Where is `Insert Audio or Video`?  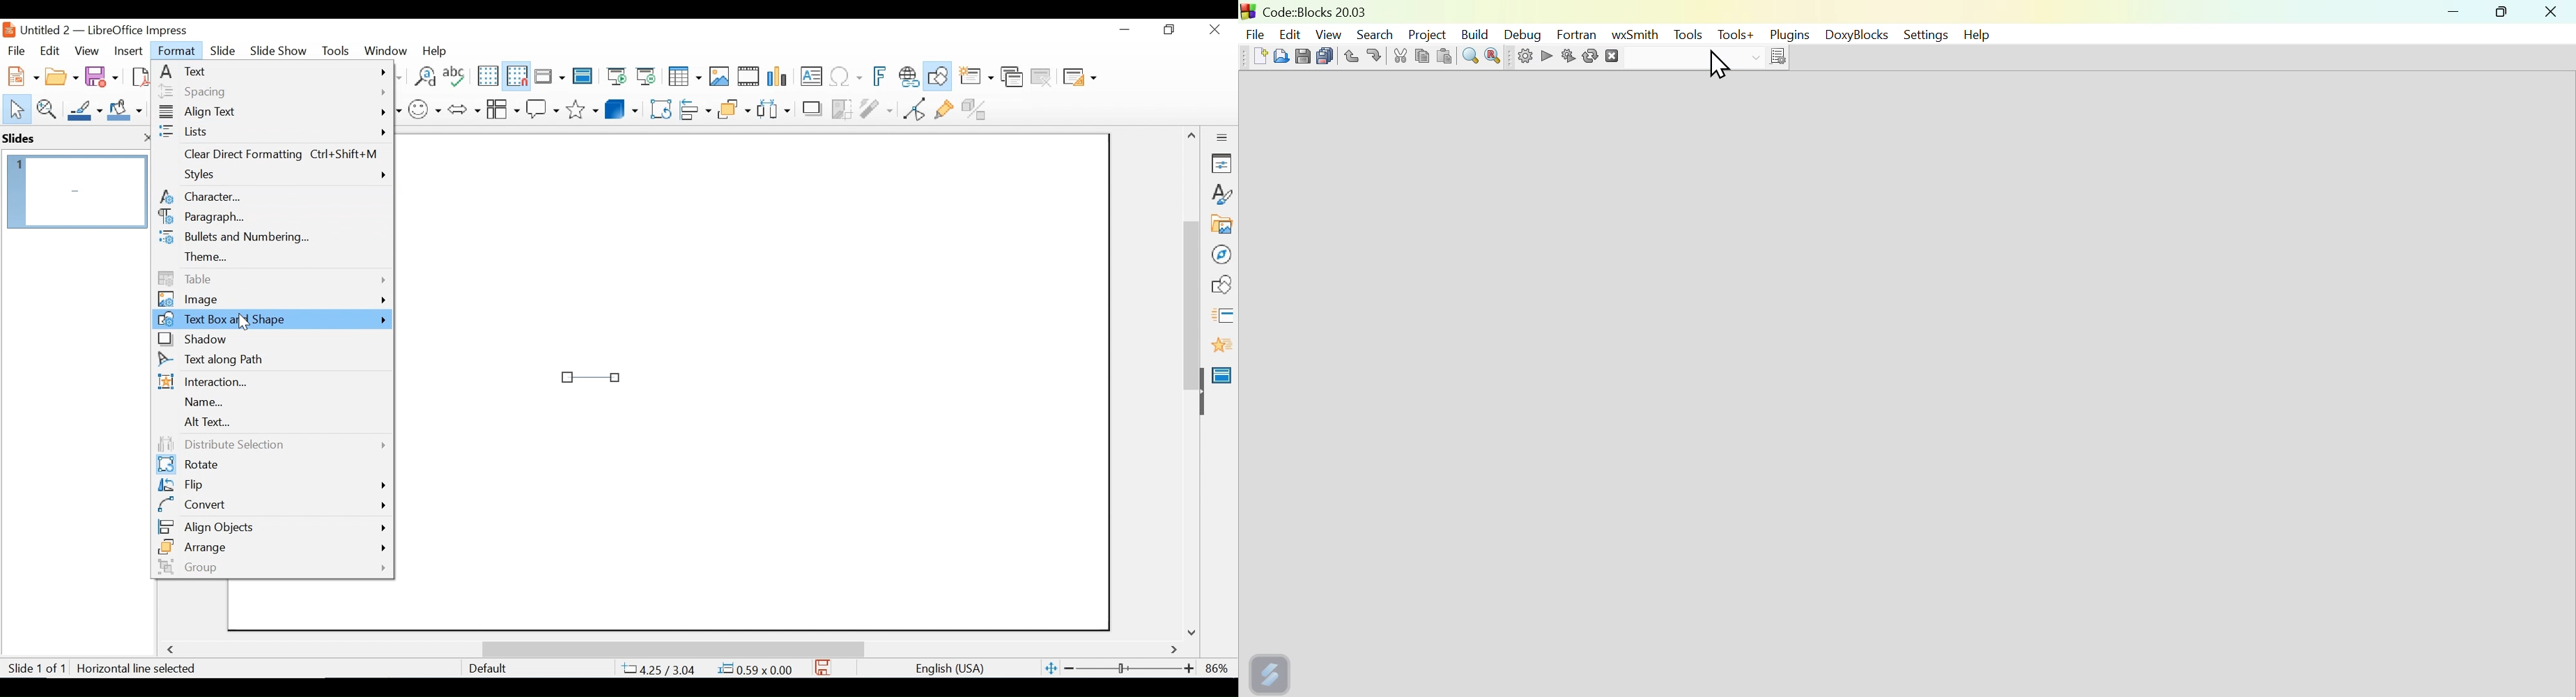 Insert Audio or Video is located at coordinates (749, 77).